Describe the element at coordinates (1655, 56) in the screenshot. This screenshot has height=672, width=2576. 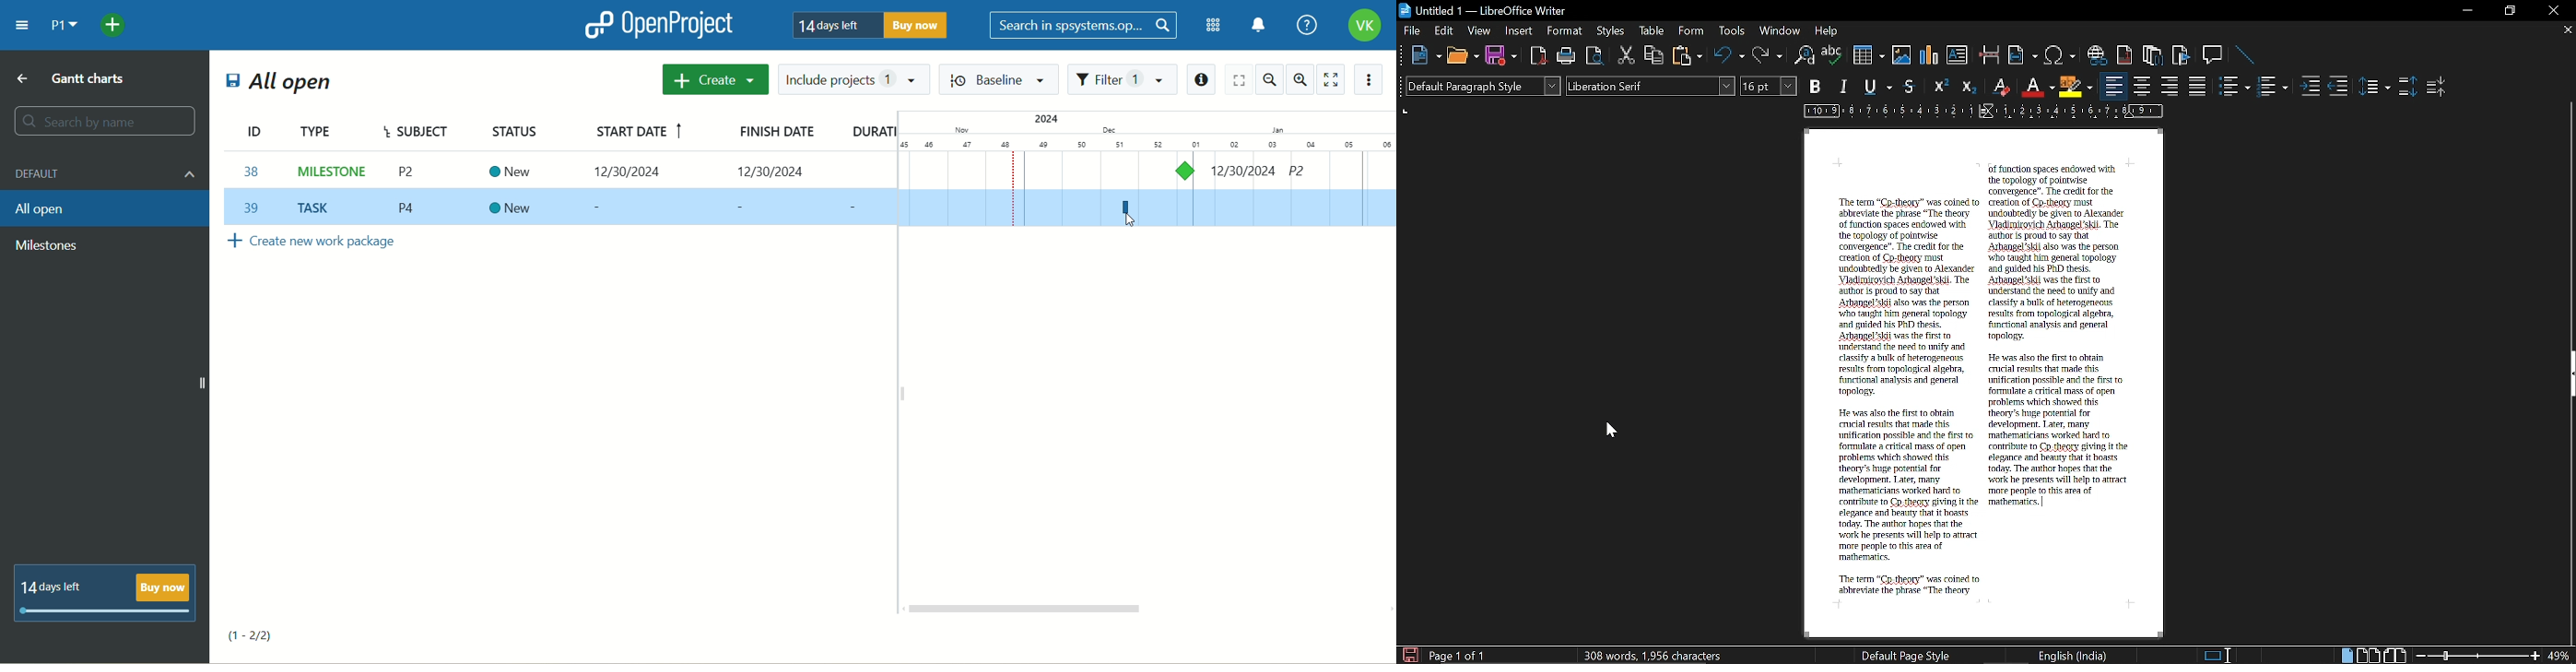
I see `COpy` at that location.